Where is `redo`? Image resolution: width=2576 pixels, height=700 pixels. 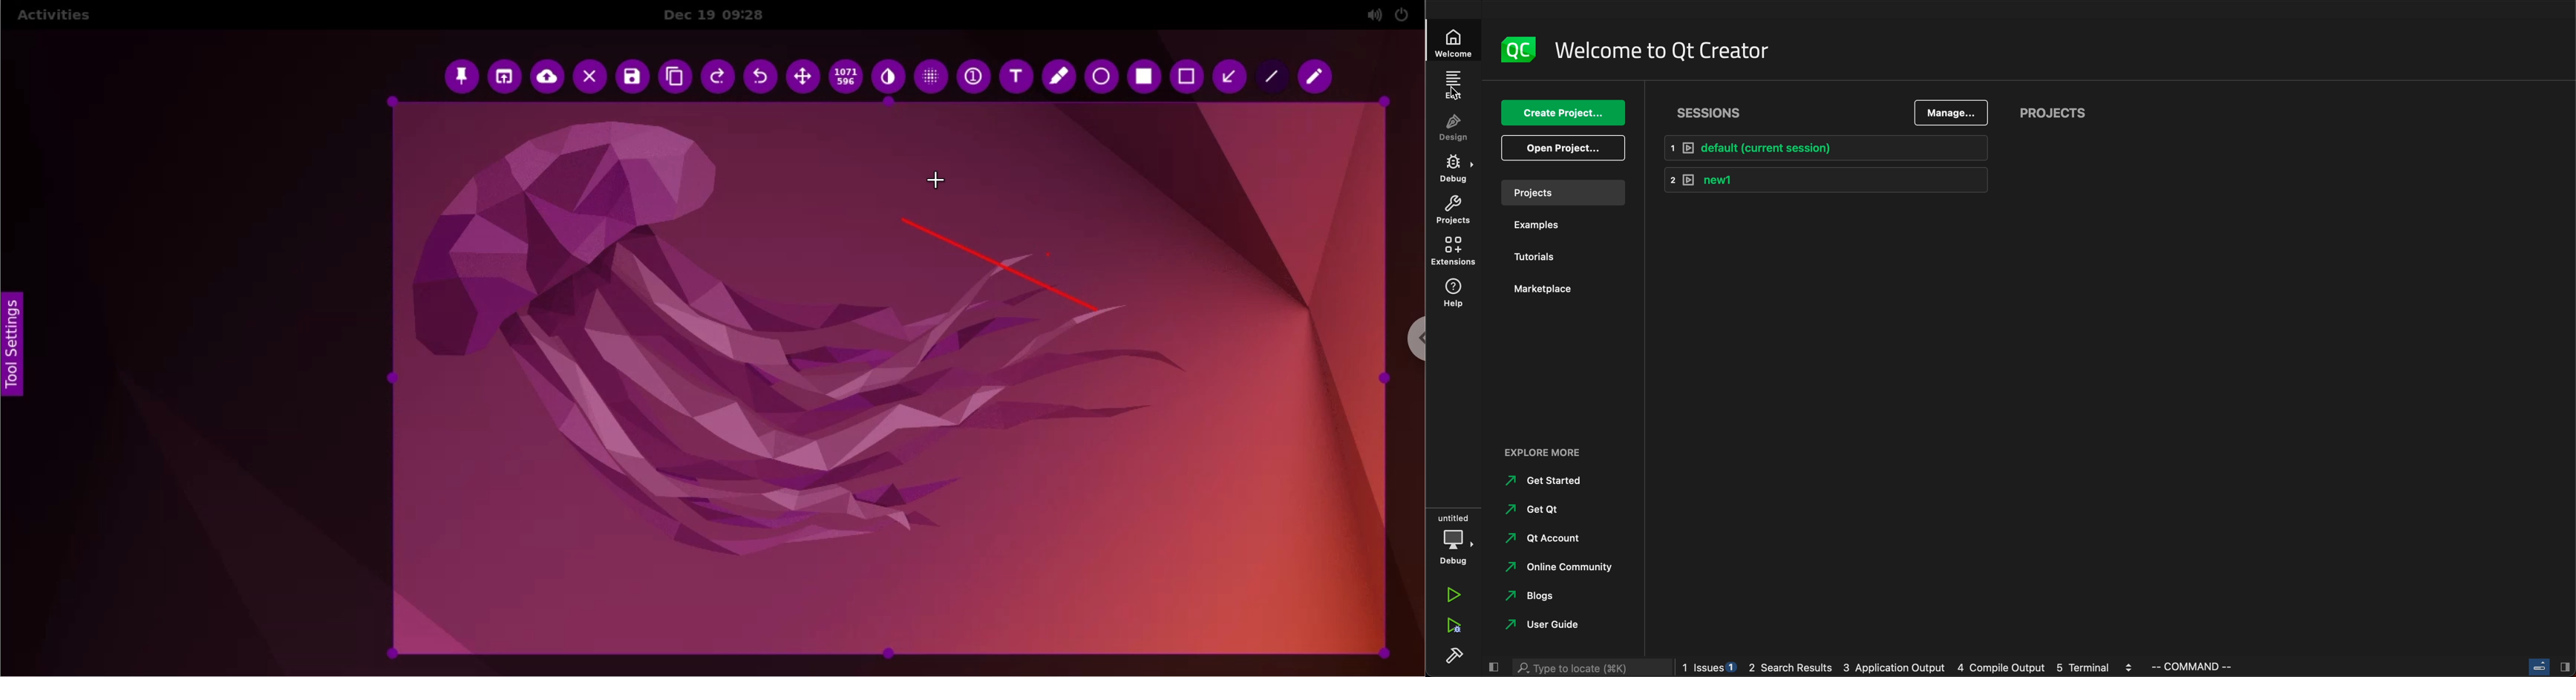
redo is located at coordinates (721, 77).